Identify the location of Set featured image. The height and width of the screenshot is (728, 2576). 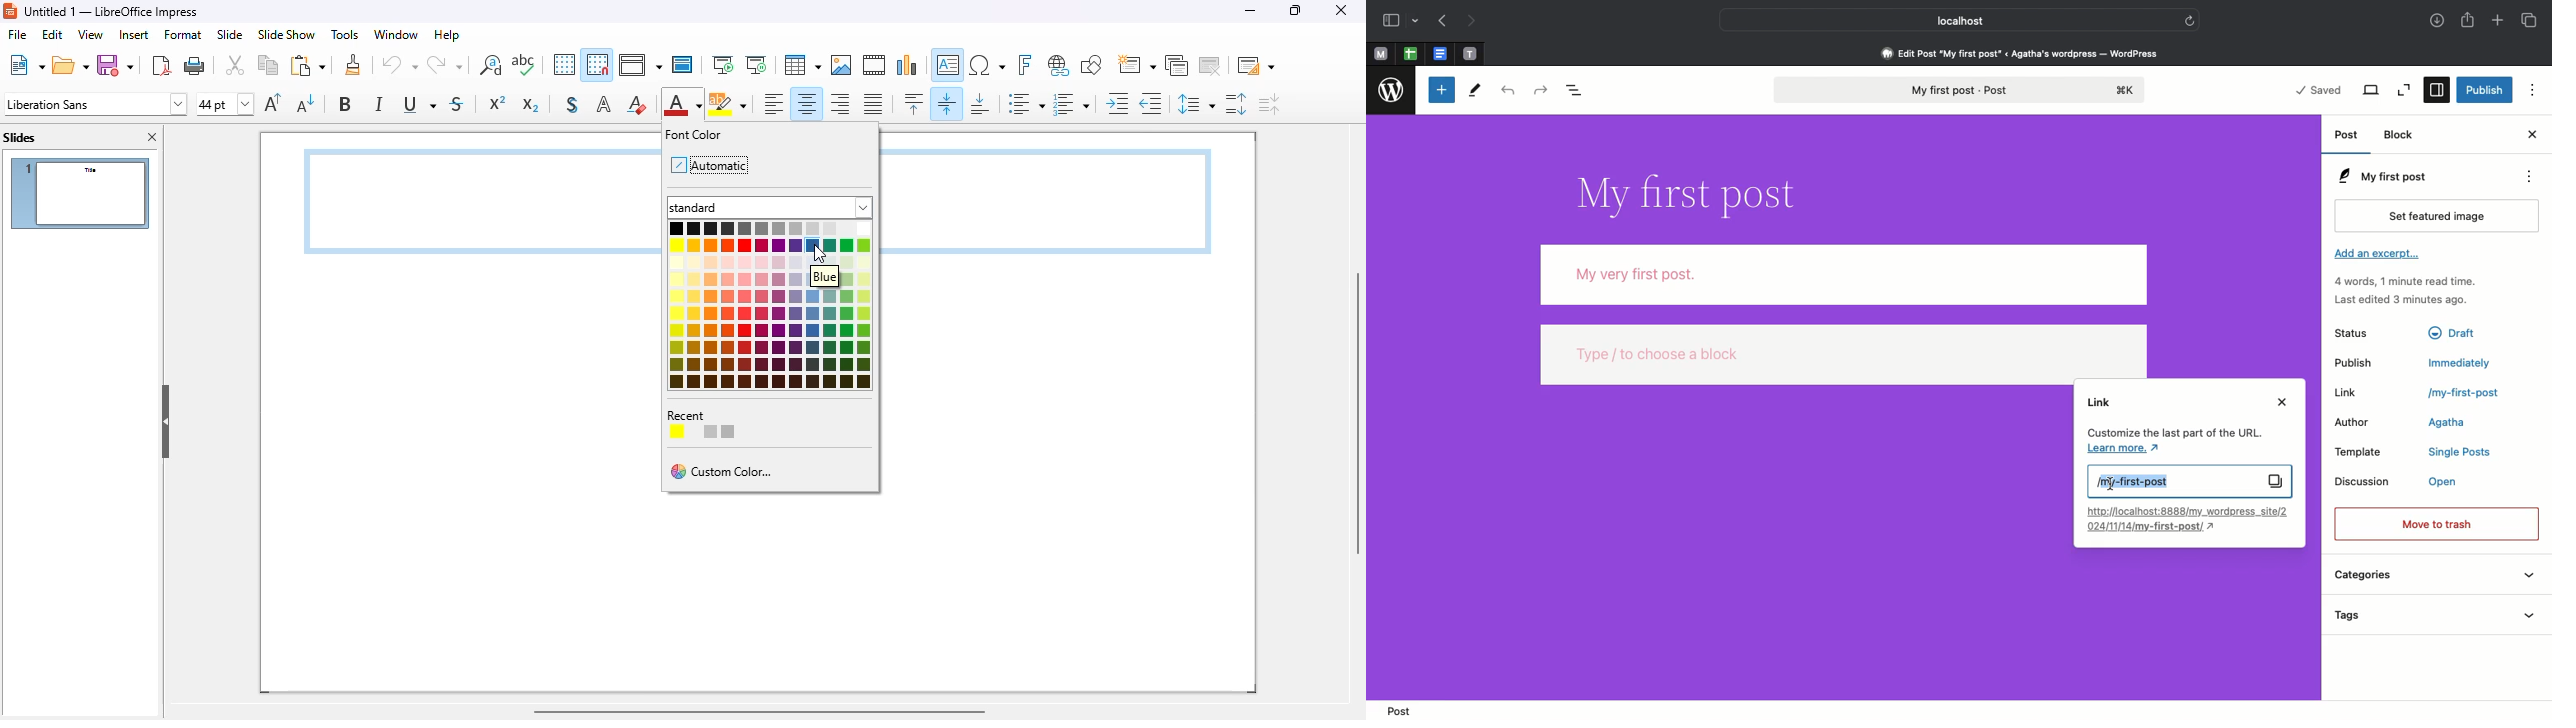
(2437, 215).